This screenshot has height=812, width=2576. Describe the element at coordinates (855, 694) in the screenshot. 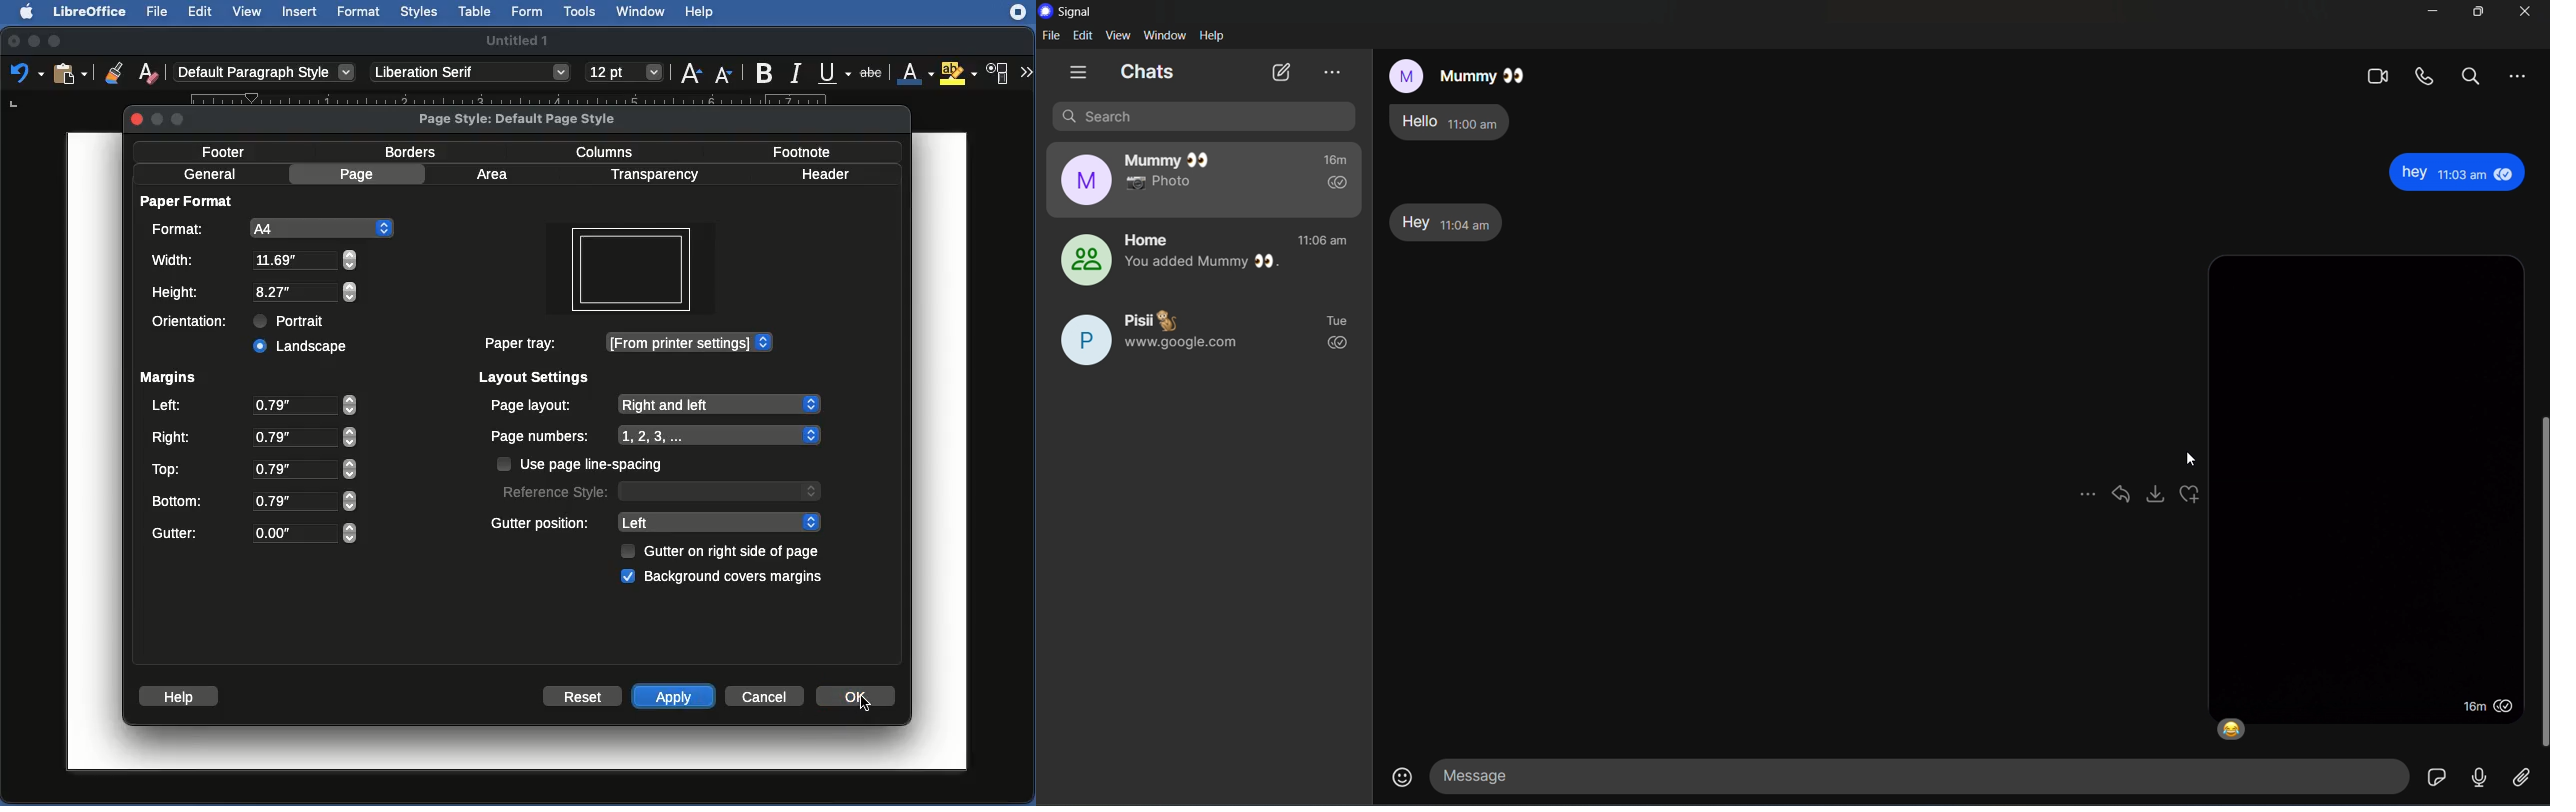

I see `Click ok` at that location.